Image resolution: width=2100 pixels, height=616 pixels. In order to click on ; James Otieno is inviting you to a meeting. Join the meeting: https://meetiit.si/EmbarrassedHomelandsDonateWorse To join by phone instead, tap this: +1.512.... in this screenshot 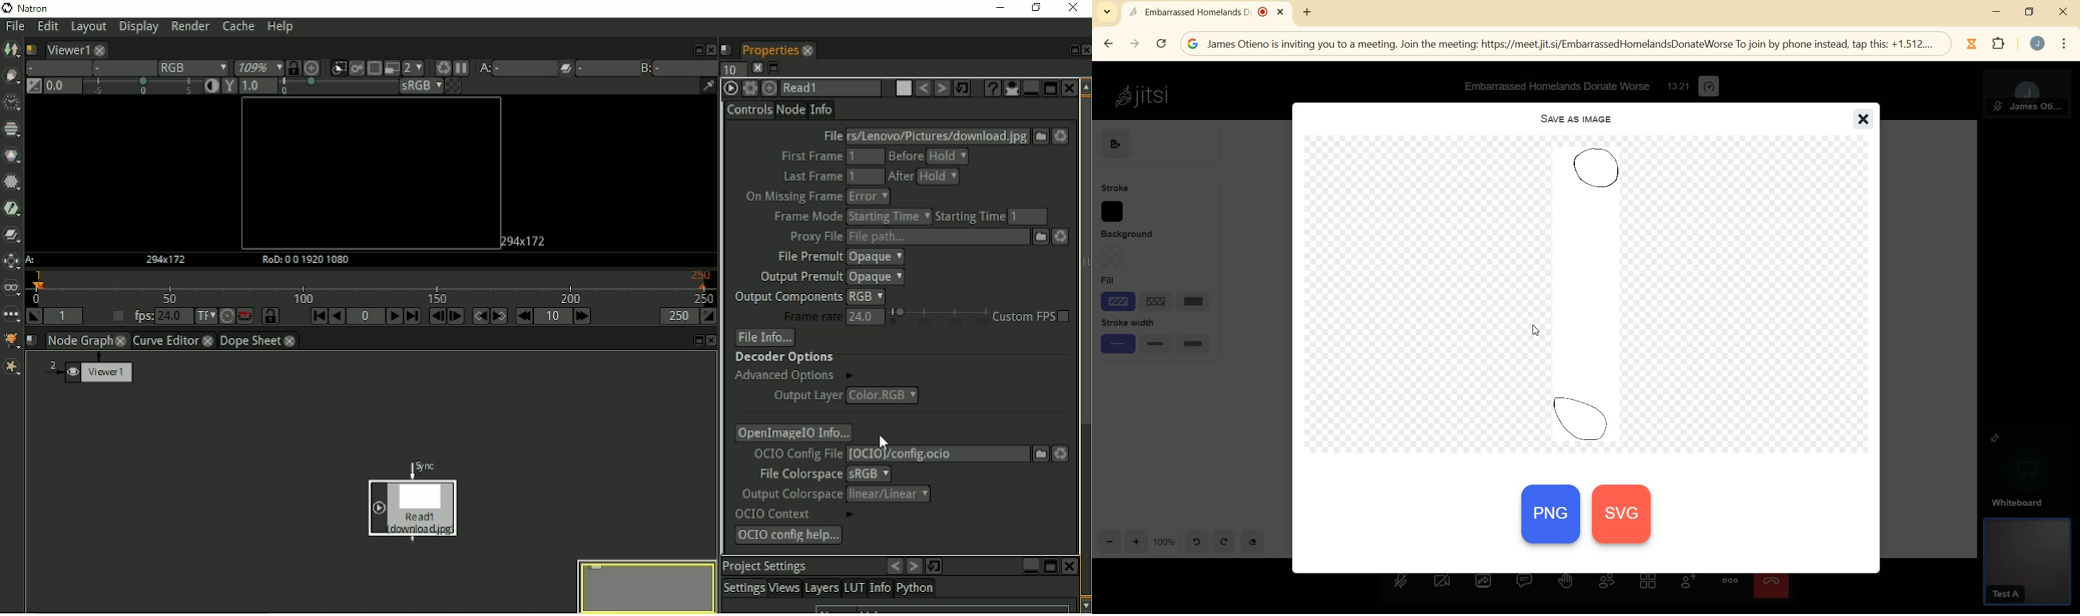, I will do `click(1571, 45)`.